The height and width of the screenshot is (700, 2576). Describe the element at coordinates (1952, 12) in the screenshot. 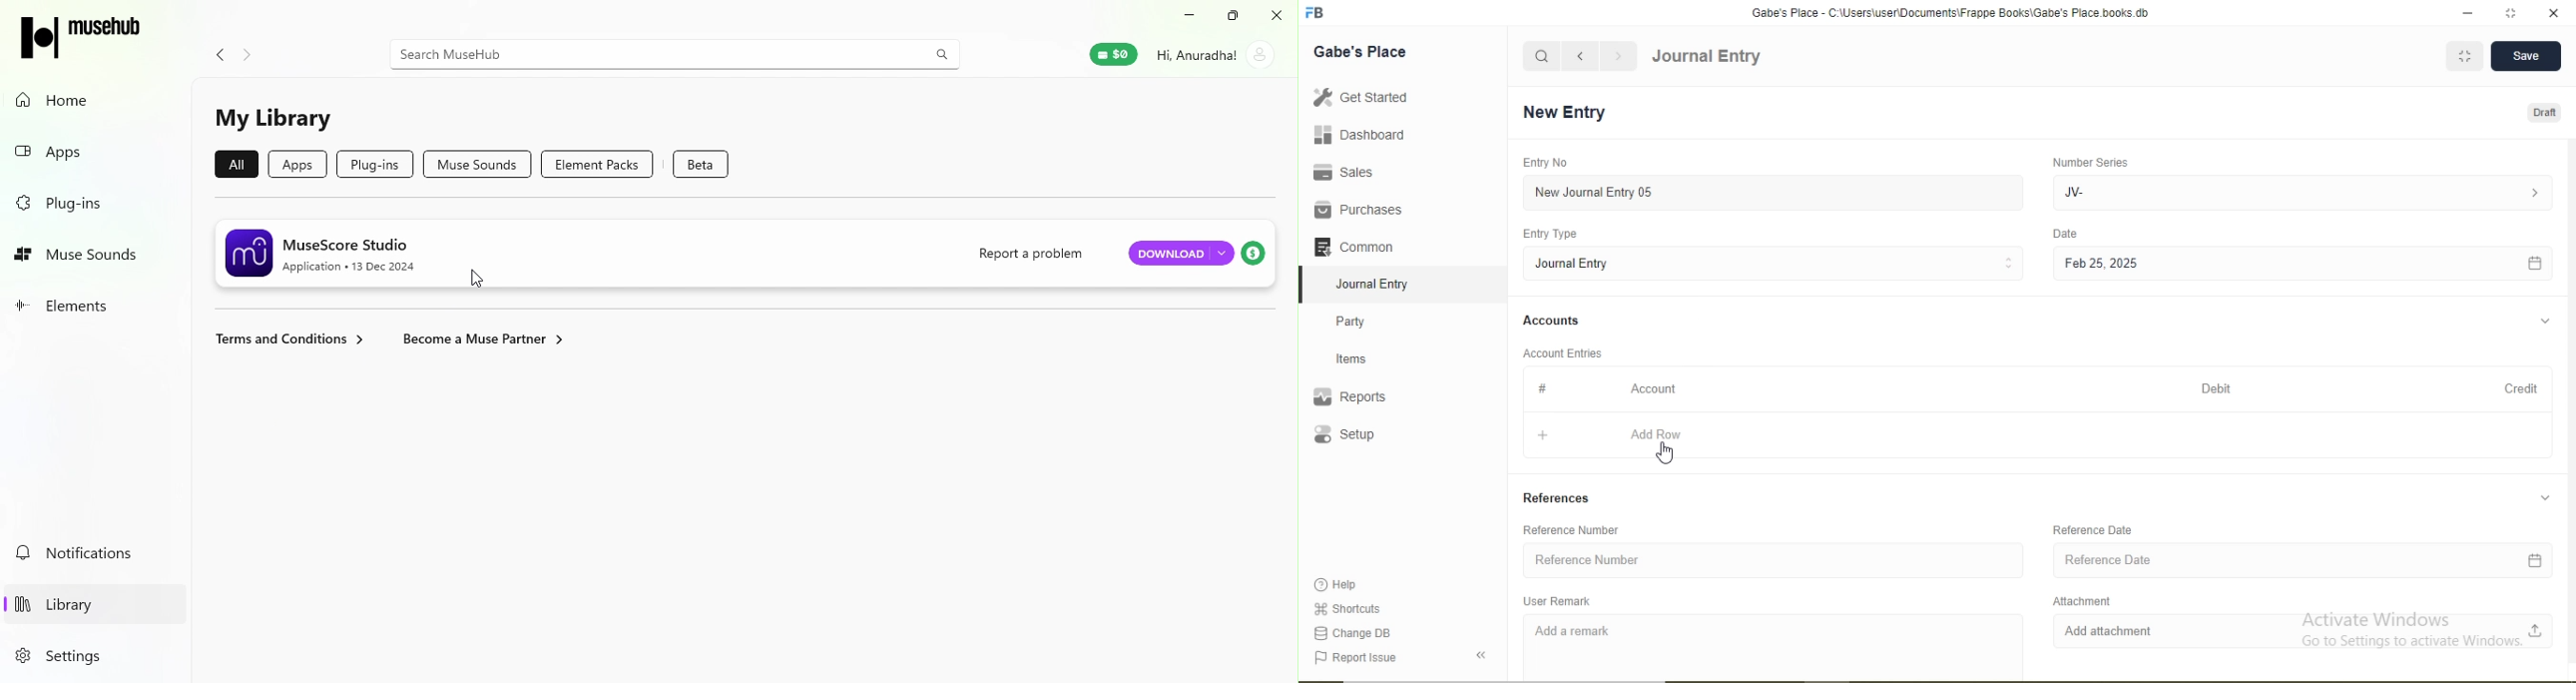

I see `Gabe's Place - C:\Users\useriDocuments\Frappe Books\Gabe's Place books.db` at that location.